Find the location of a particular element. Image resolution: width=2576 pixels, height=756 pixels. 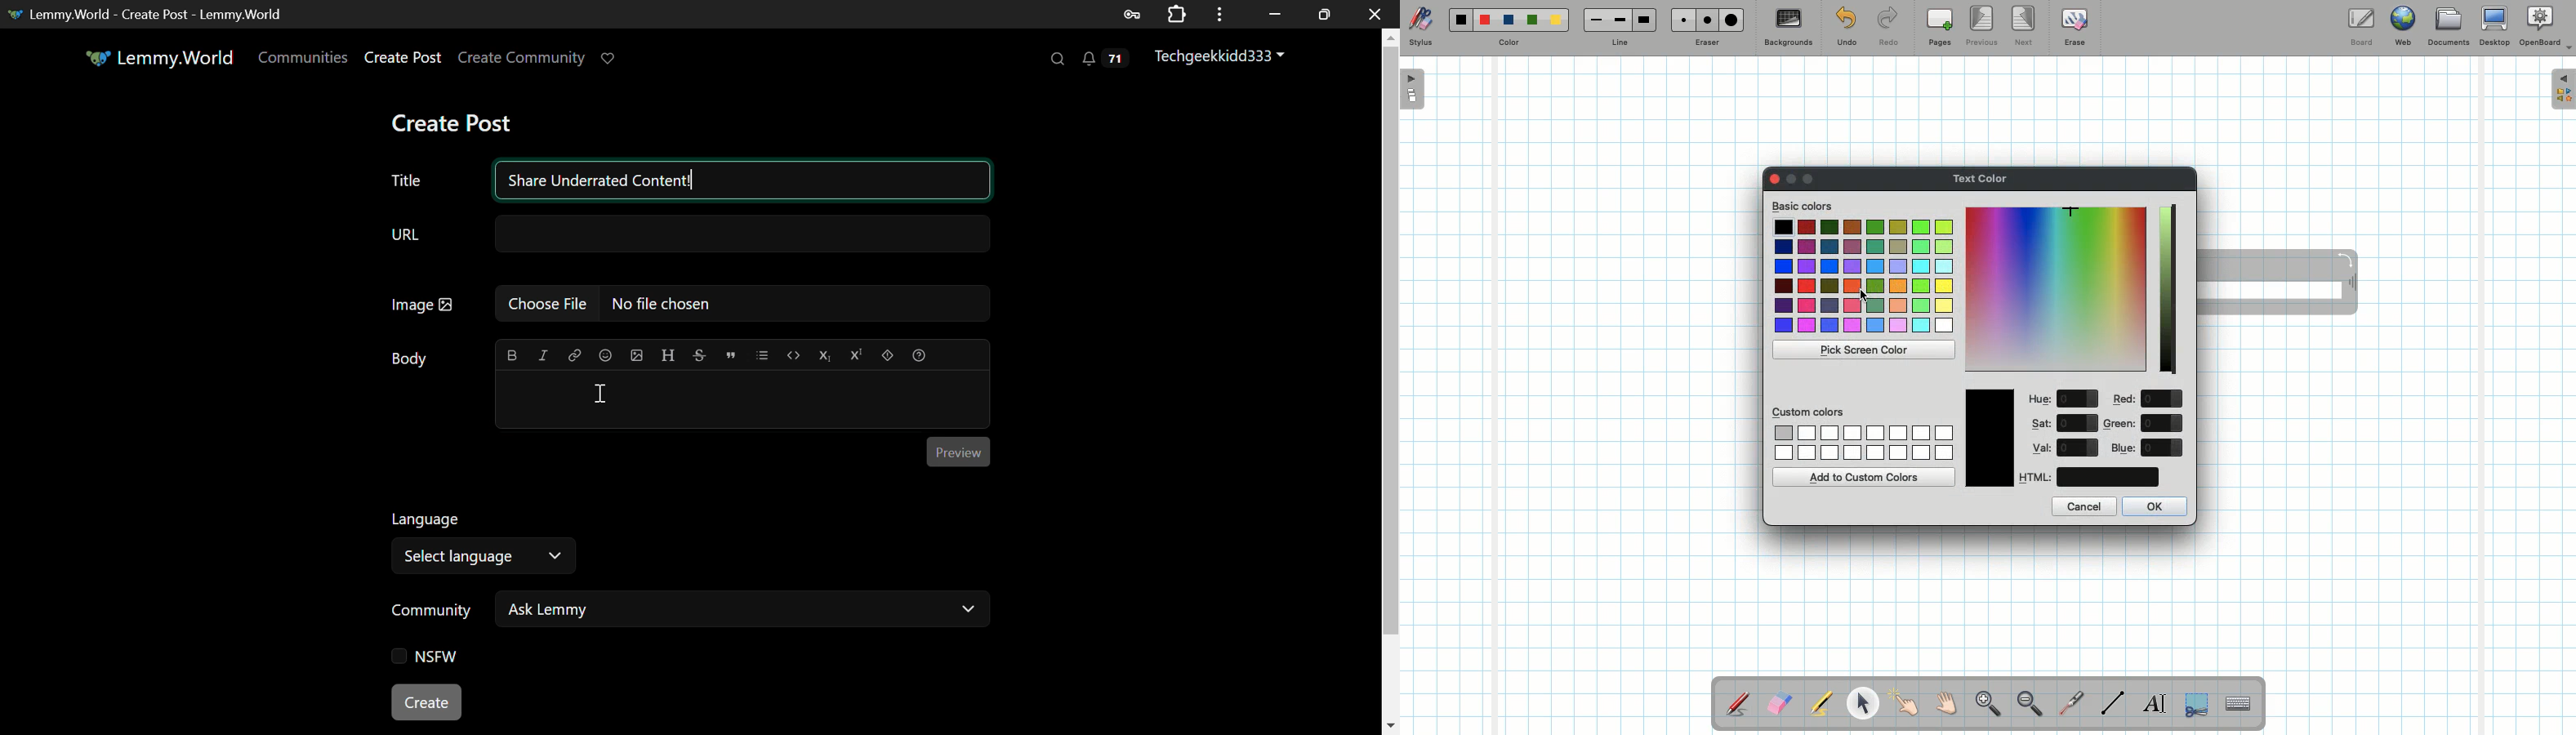

Strikethrough is located at coordinates (699, 355).